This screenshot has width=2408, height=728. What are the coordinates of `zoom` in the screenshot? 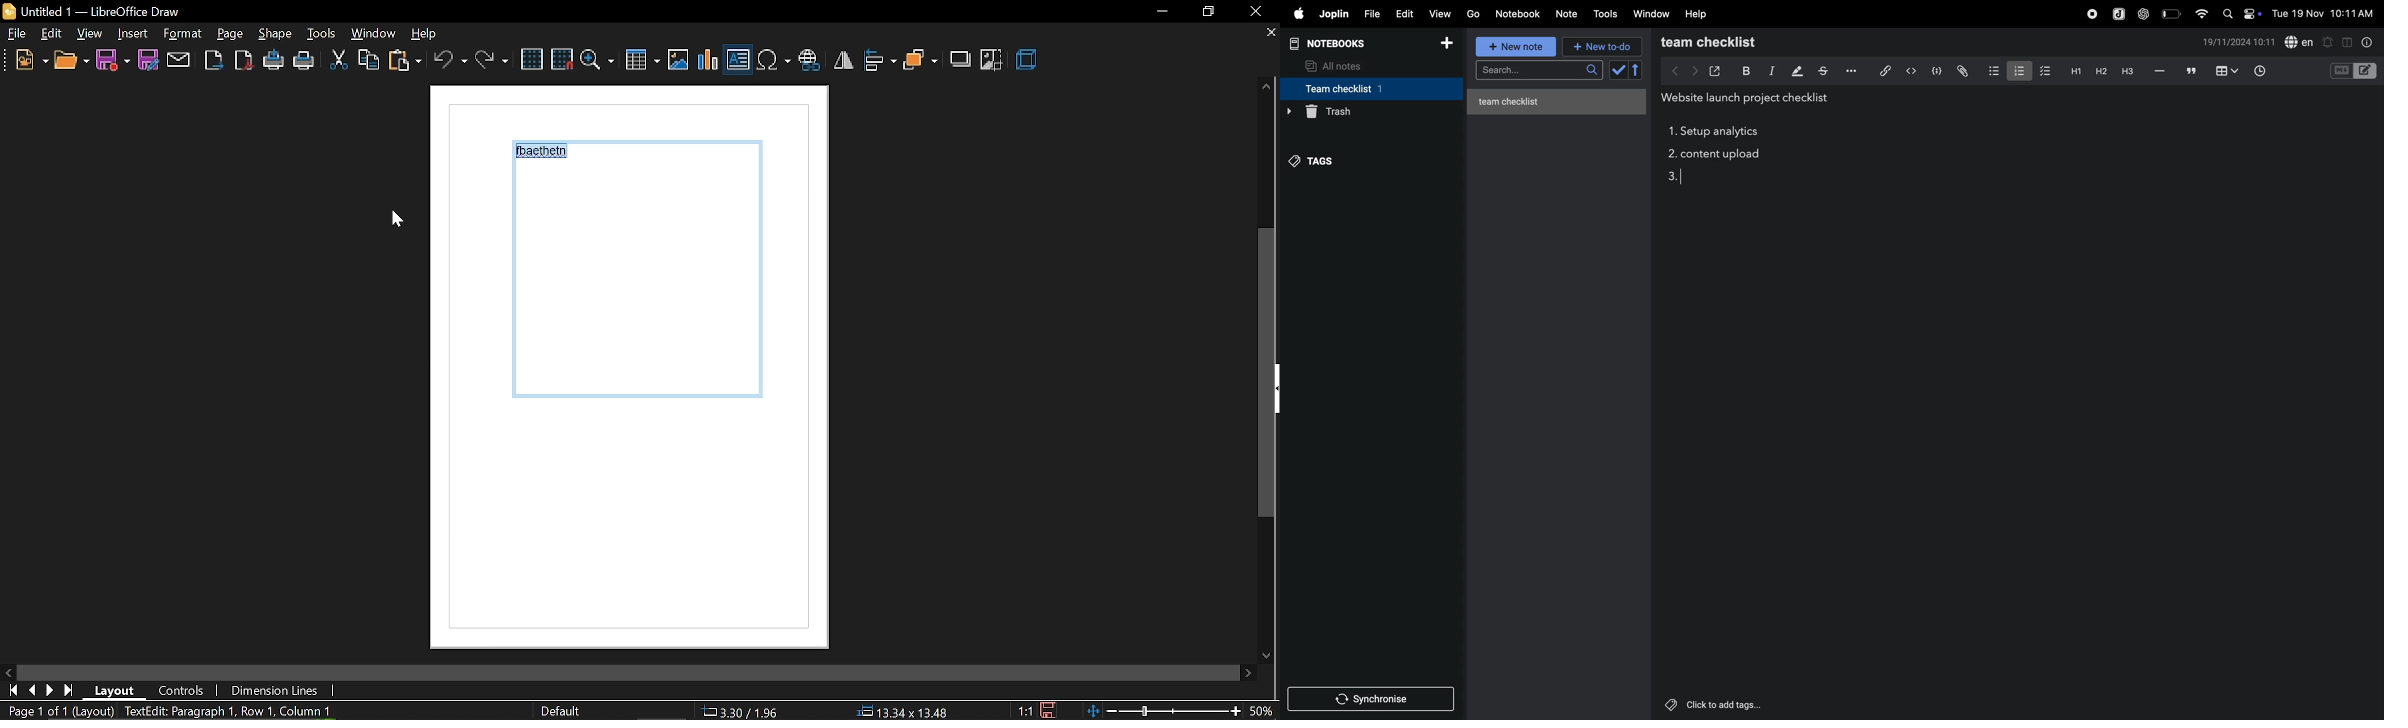 It's located at (598, 59).